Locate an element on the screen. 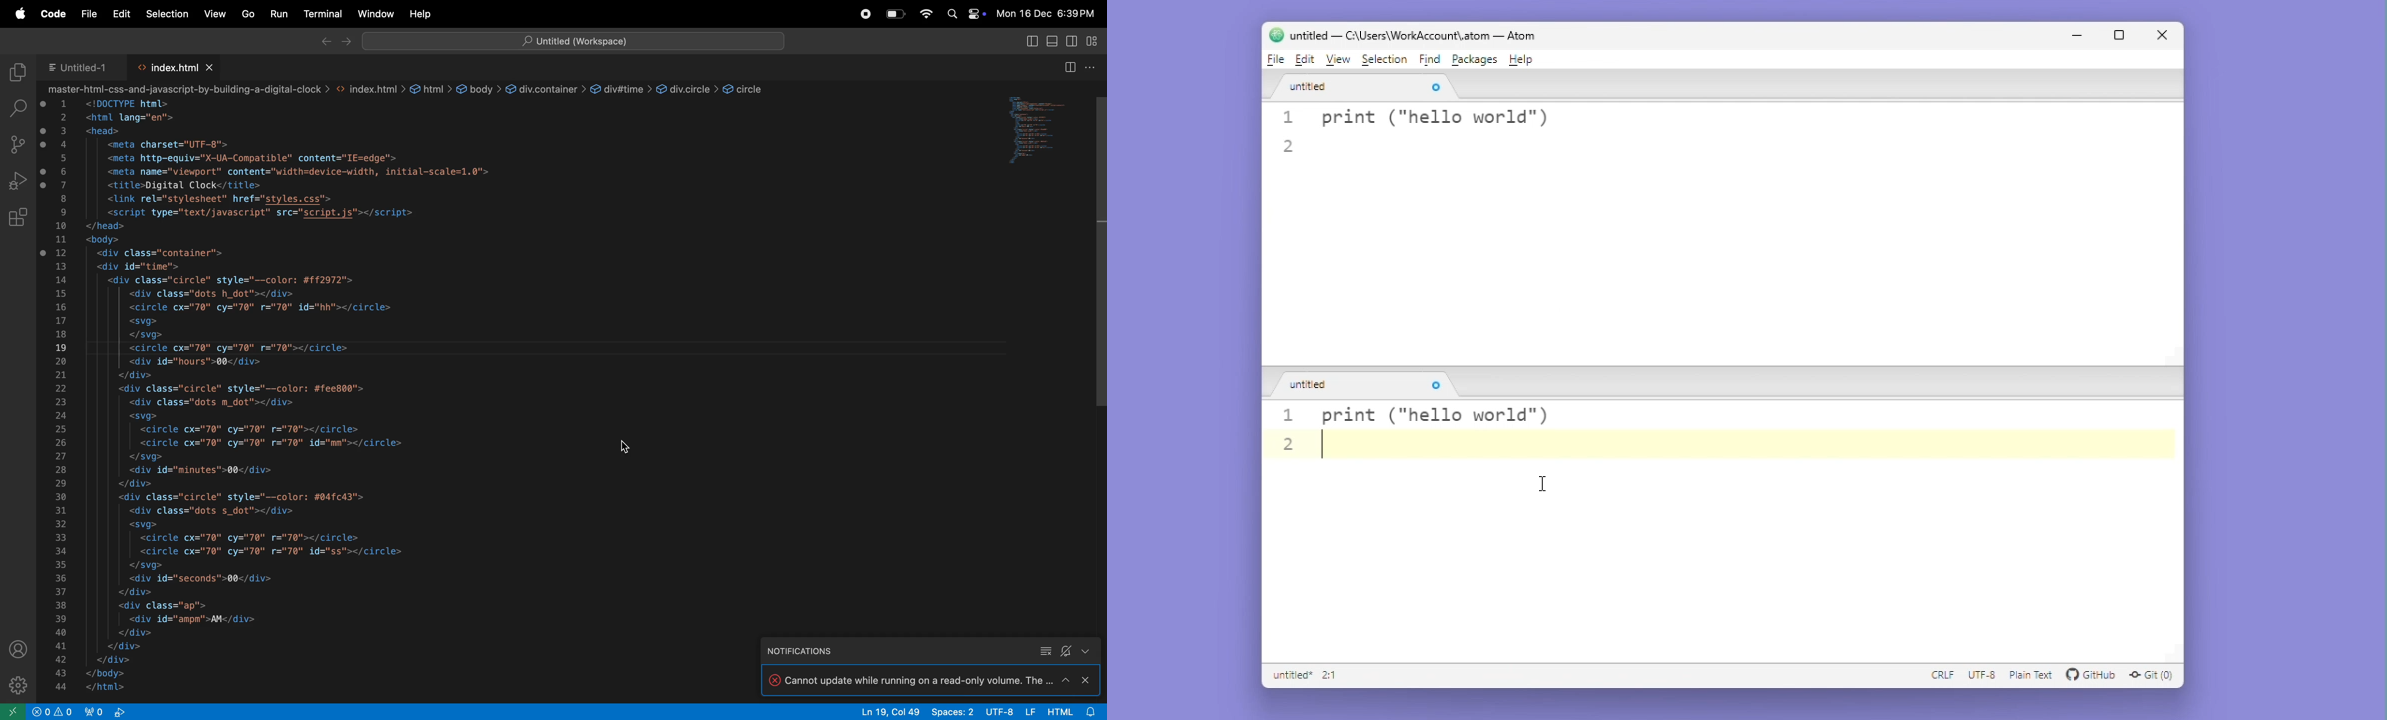 This screenshot has height=728, width=2408. record is located at coordinates (866, 14).